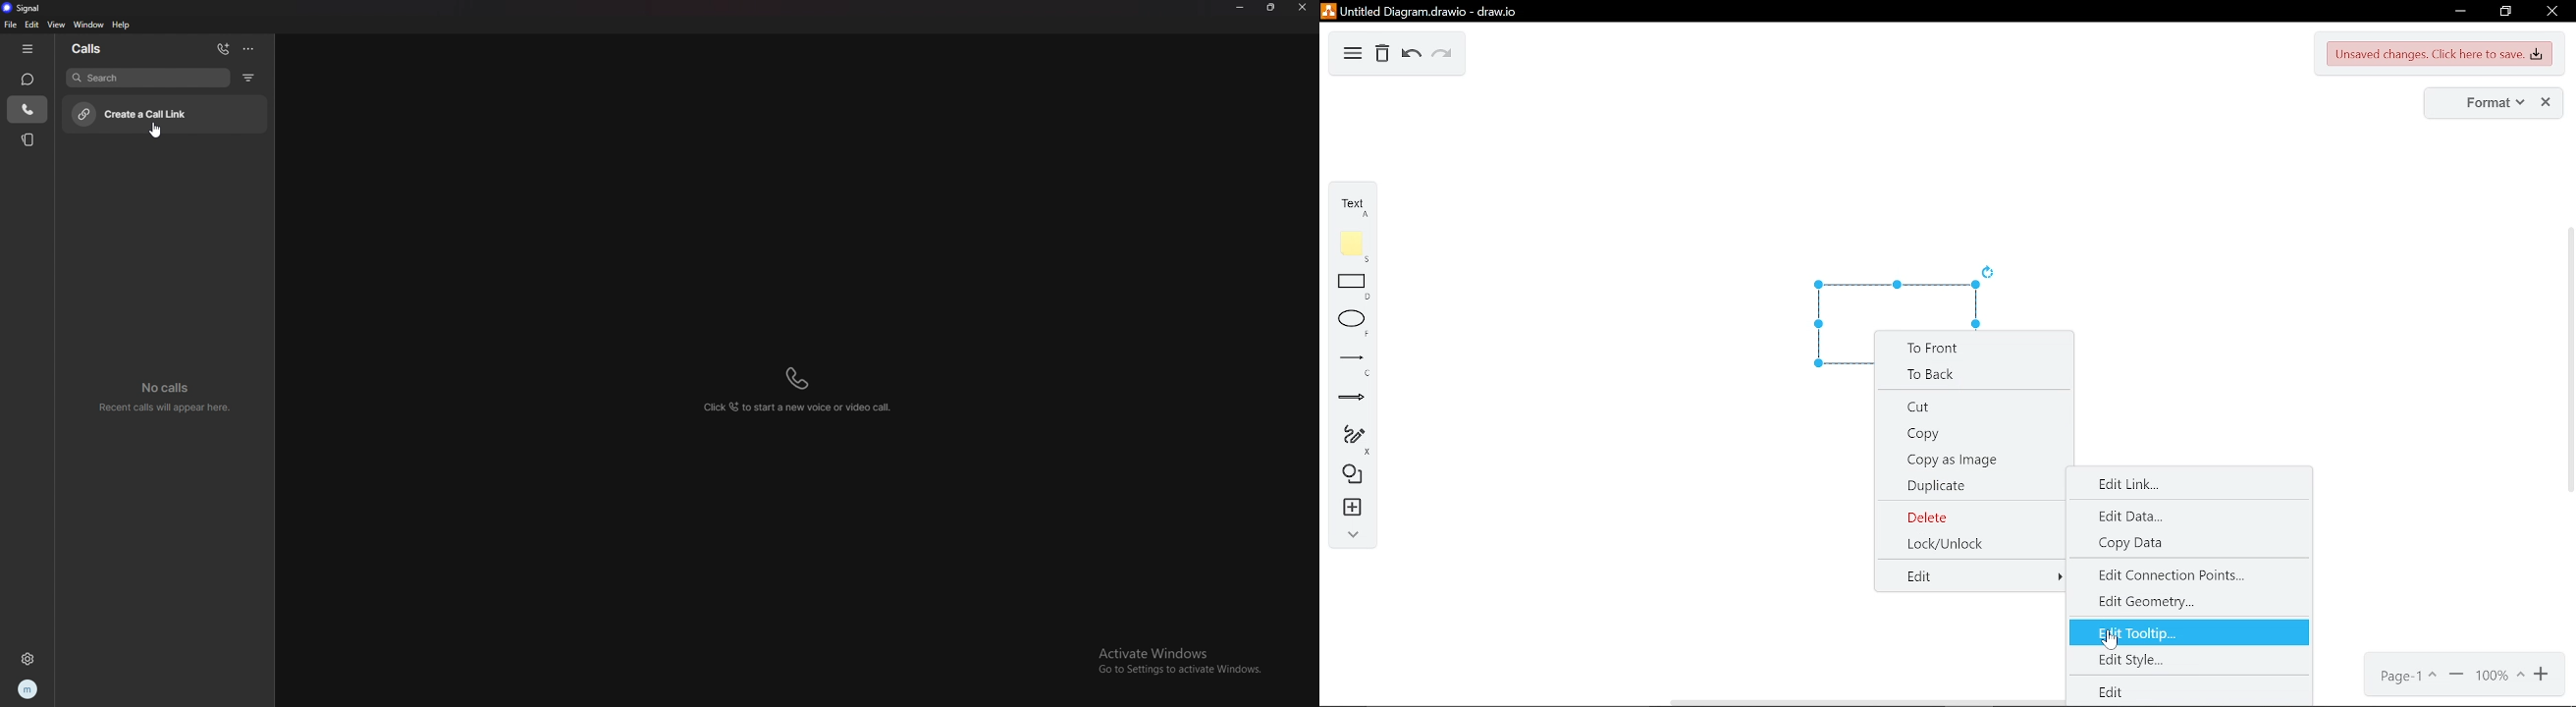 The width and height of the screenshot is (2576, 728). What do you see at coordinates (2548, 103) in the screenshot?
I see `close` at bounding box center [2548, 103].